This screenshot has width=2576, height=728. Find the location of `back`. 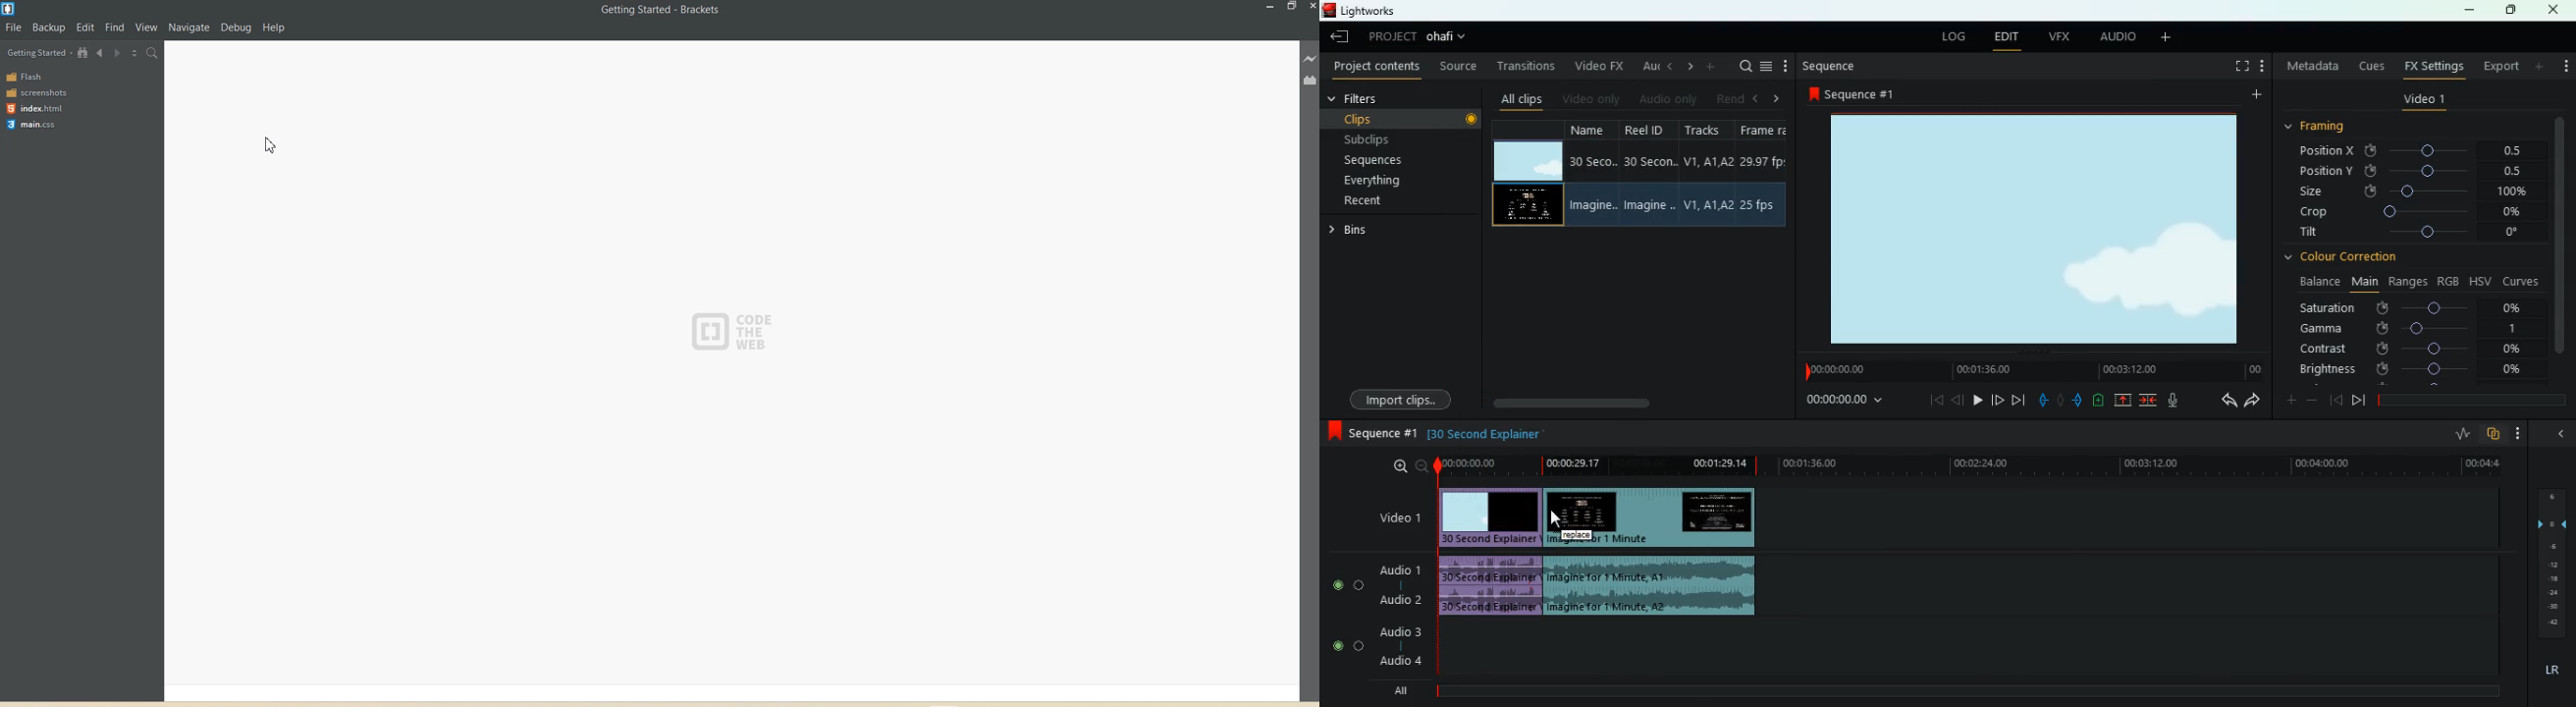

back is located at coordinates (1958, 400).